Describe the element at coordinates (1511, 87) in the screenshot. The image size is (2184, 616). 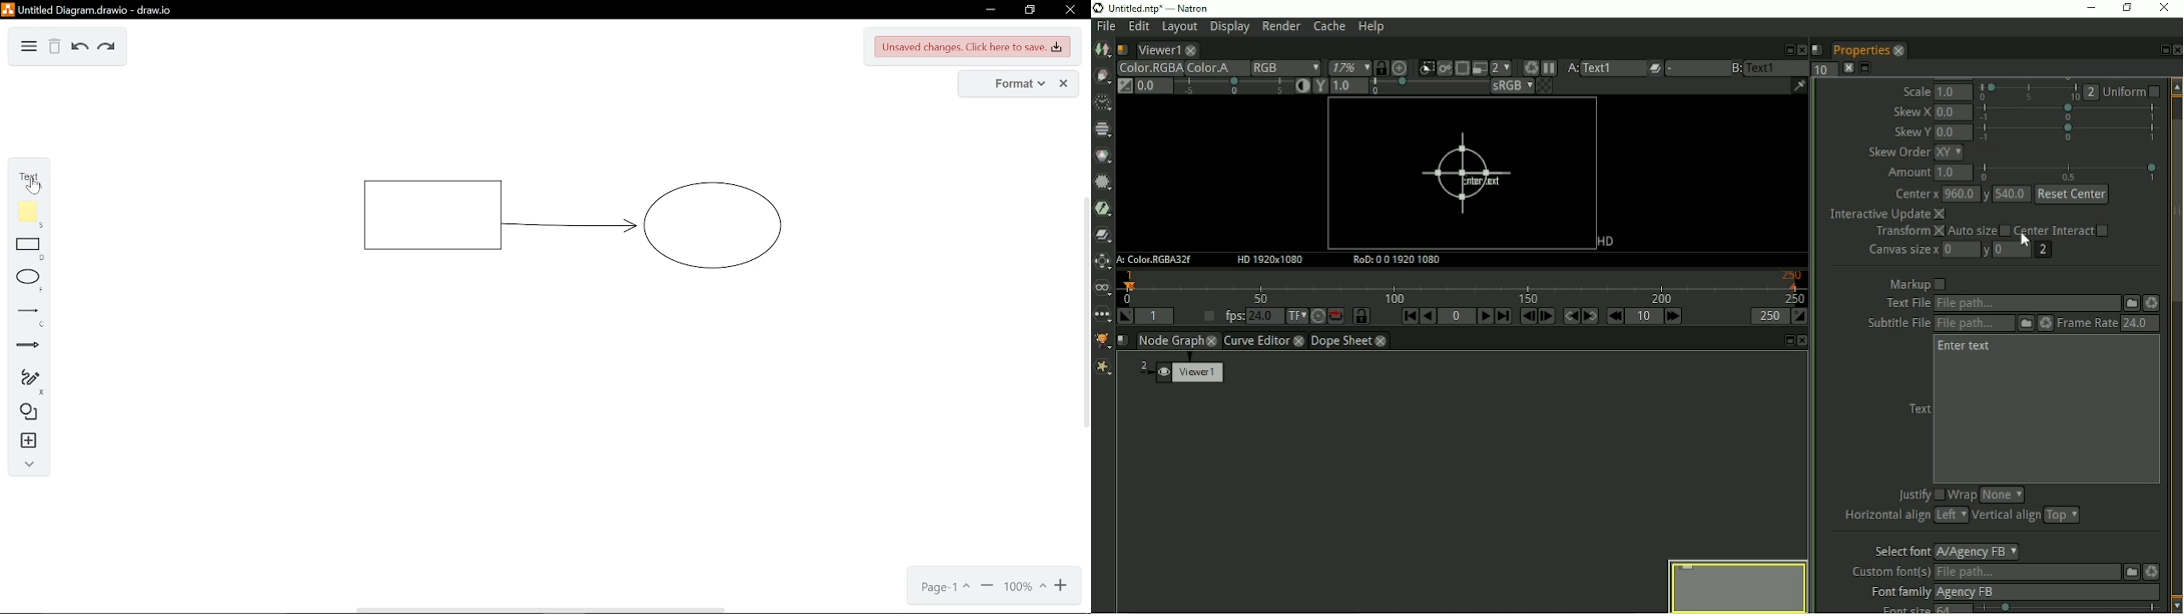
I see `sRGB` at that location.